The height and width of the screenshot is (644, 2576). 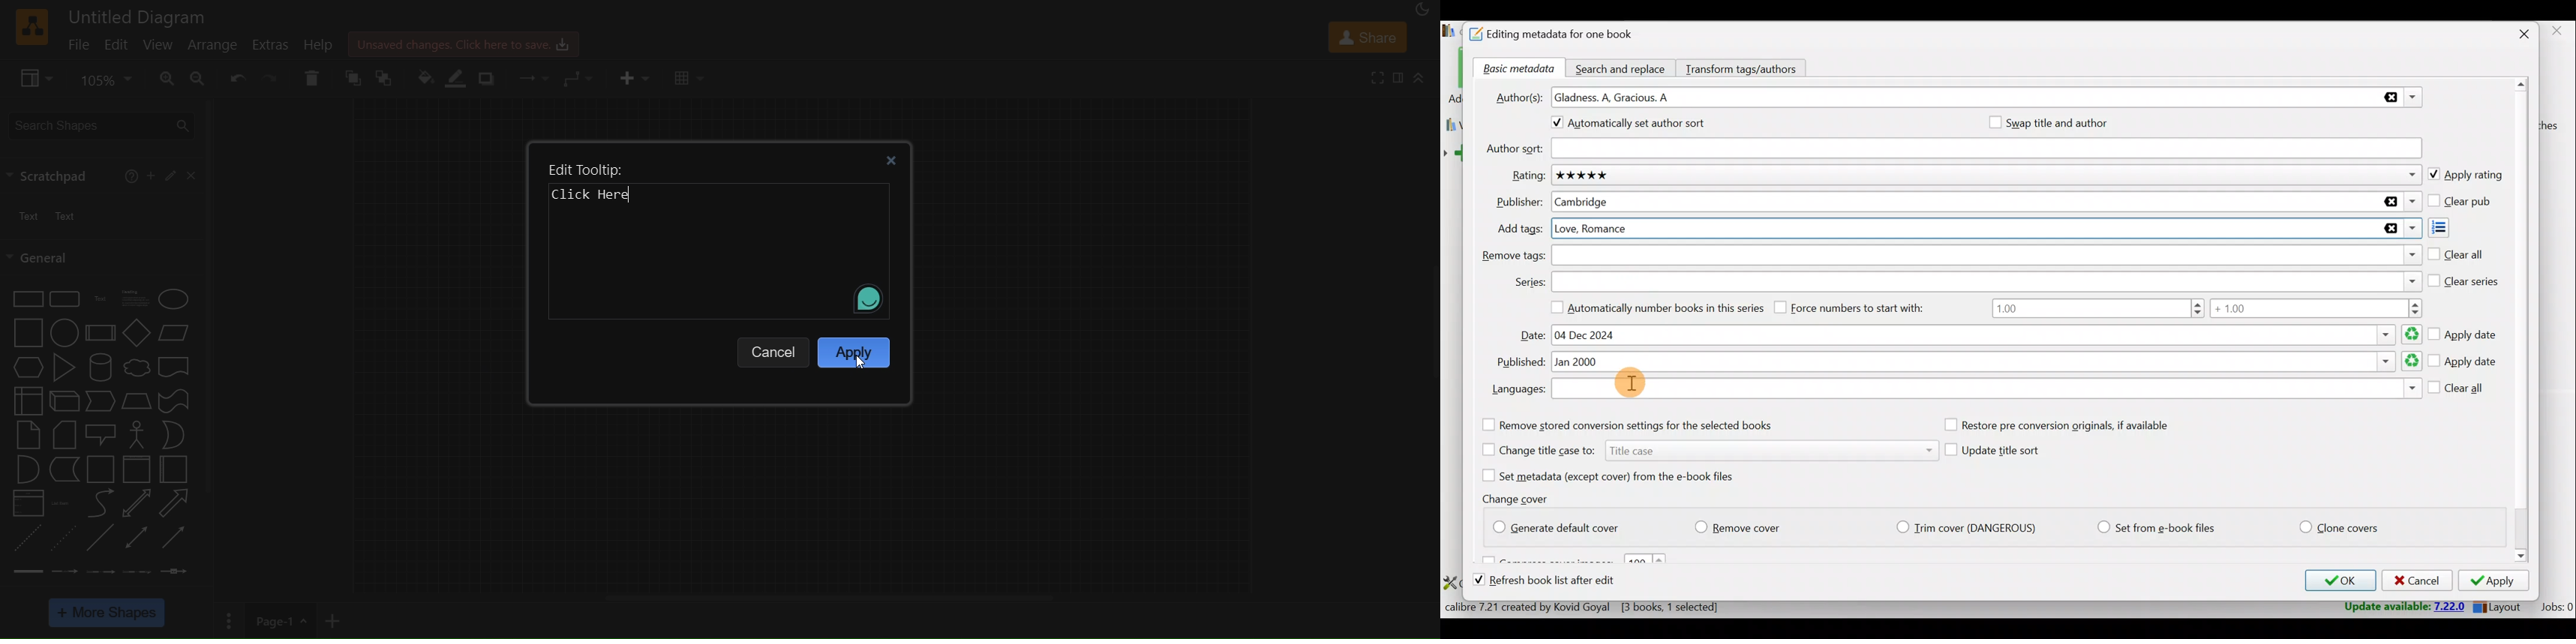 What do you see at coordinates (26, 368) in the screenshot?
I see `hexagon` at bounding box center [26, 368].